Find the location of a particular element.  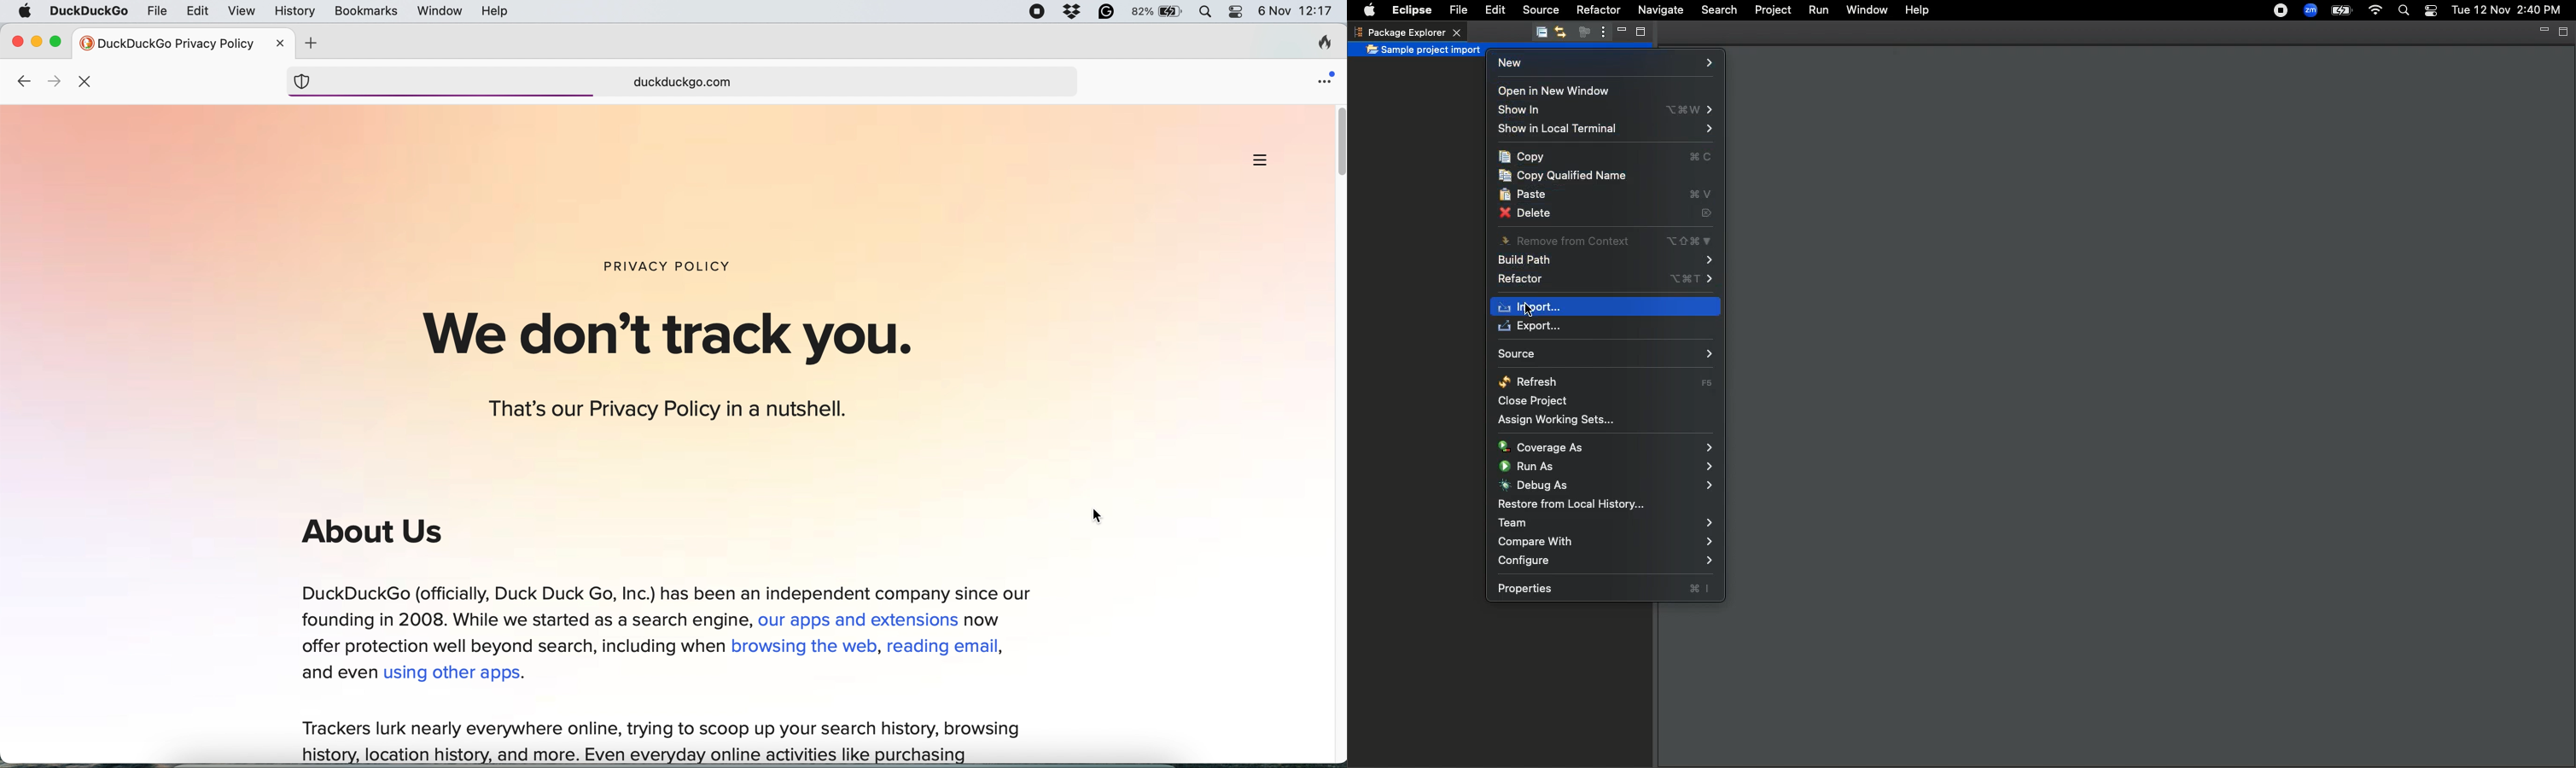

about us is located at coordinates (372, 535).